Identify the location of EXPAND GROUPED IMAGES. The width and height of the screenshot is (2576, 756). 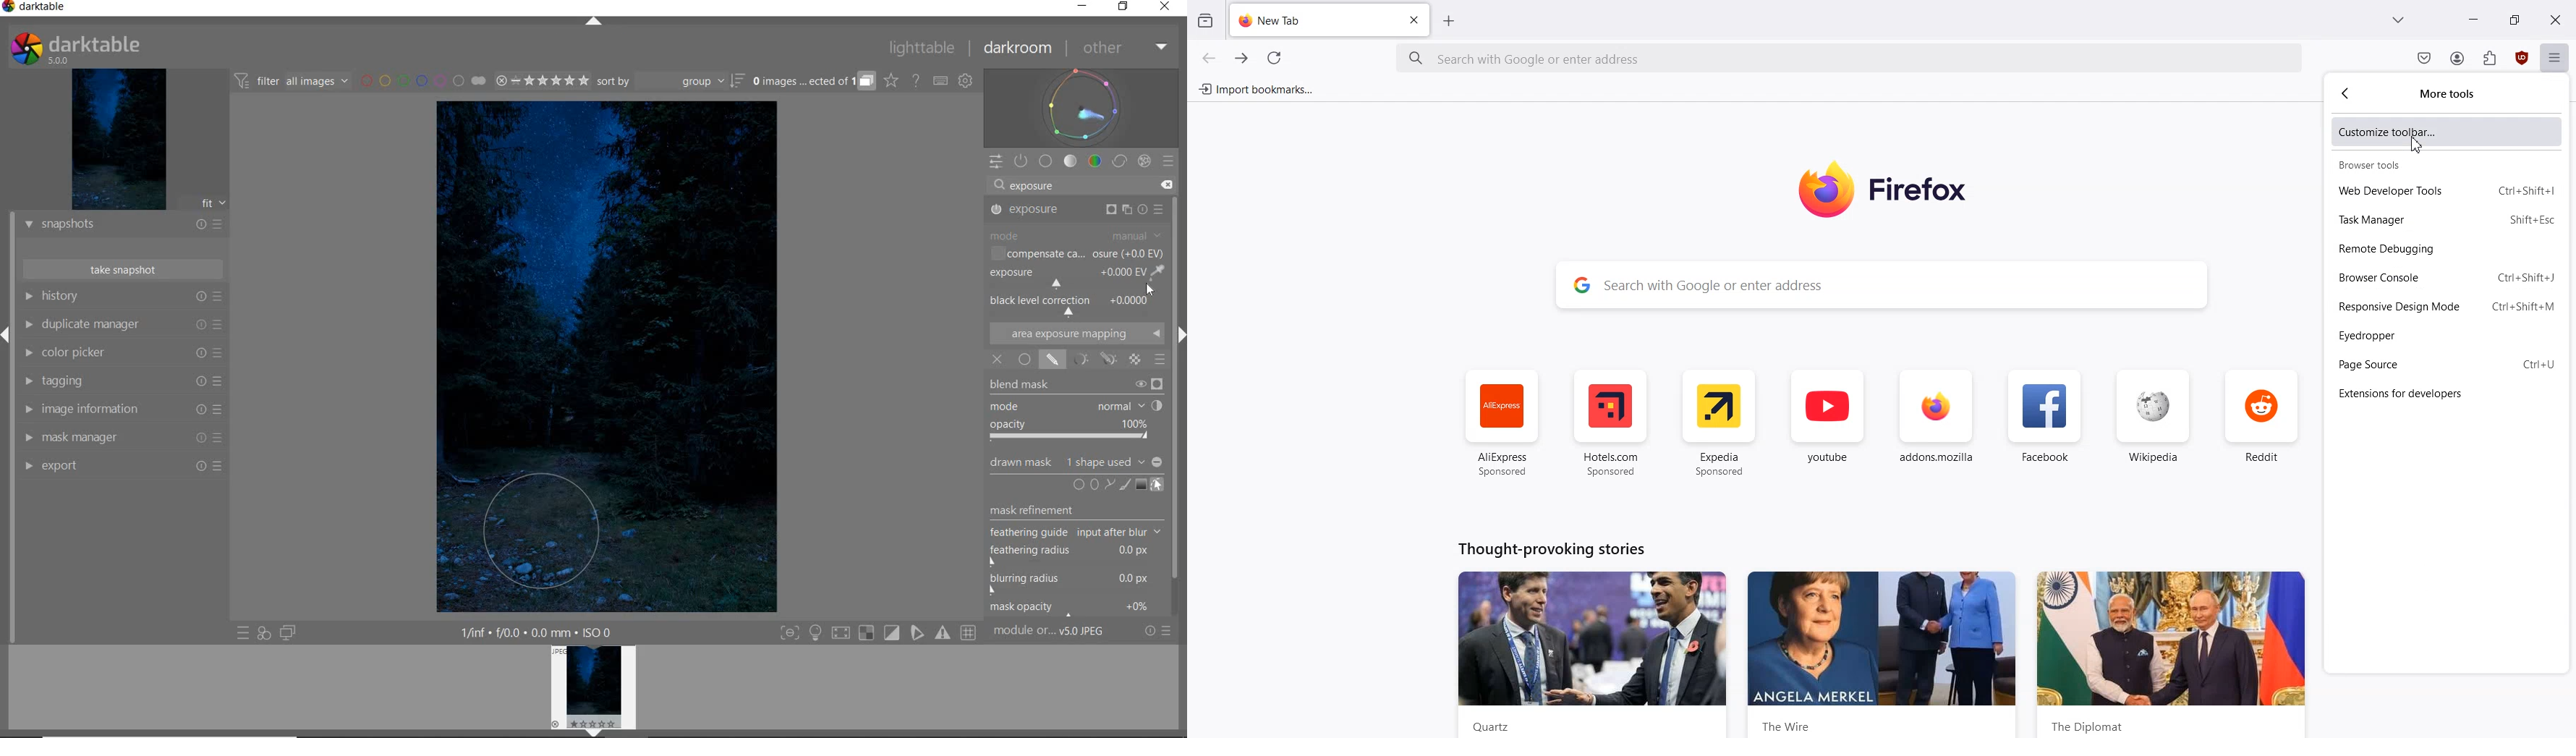
(814, 80).